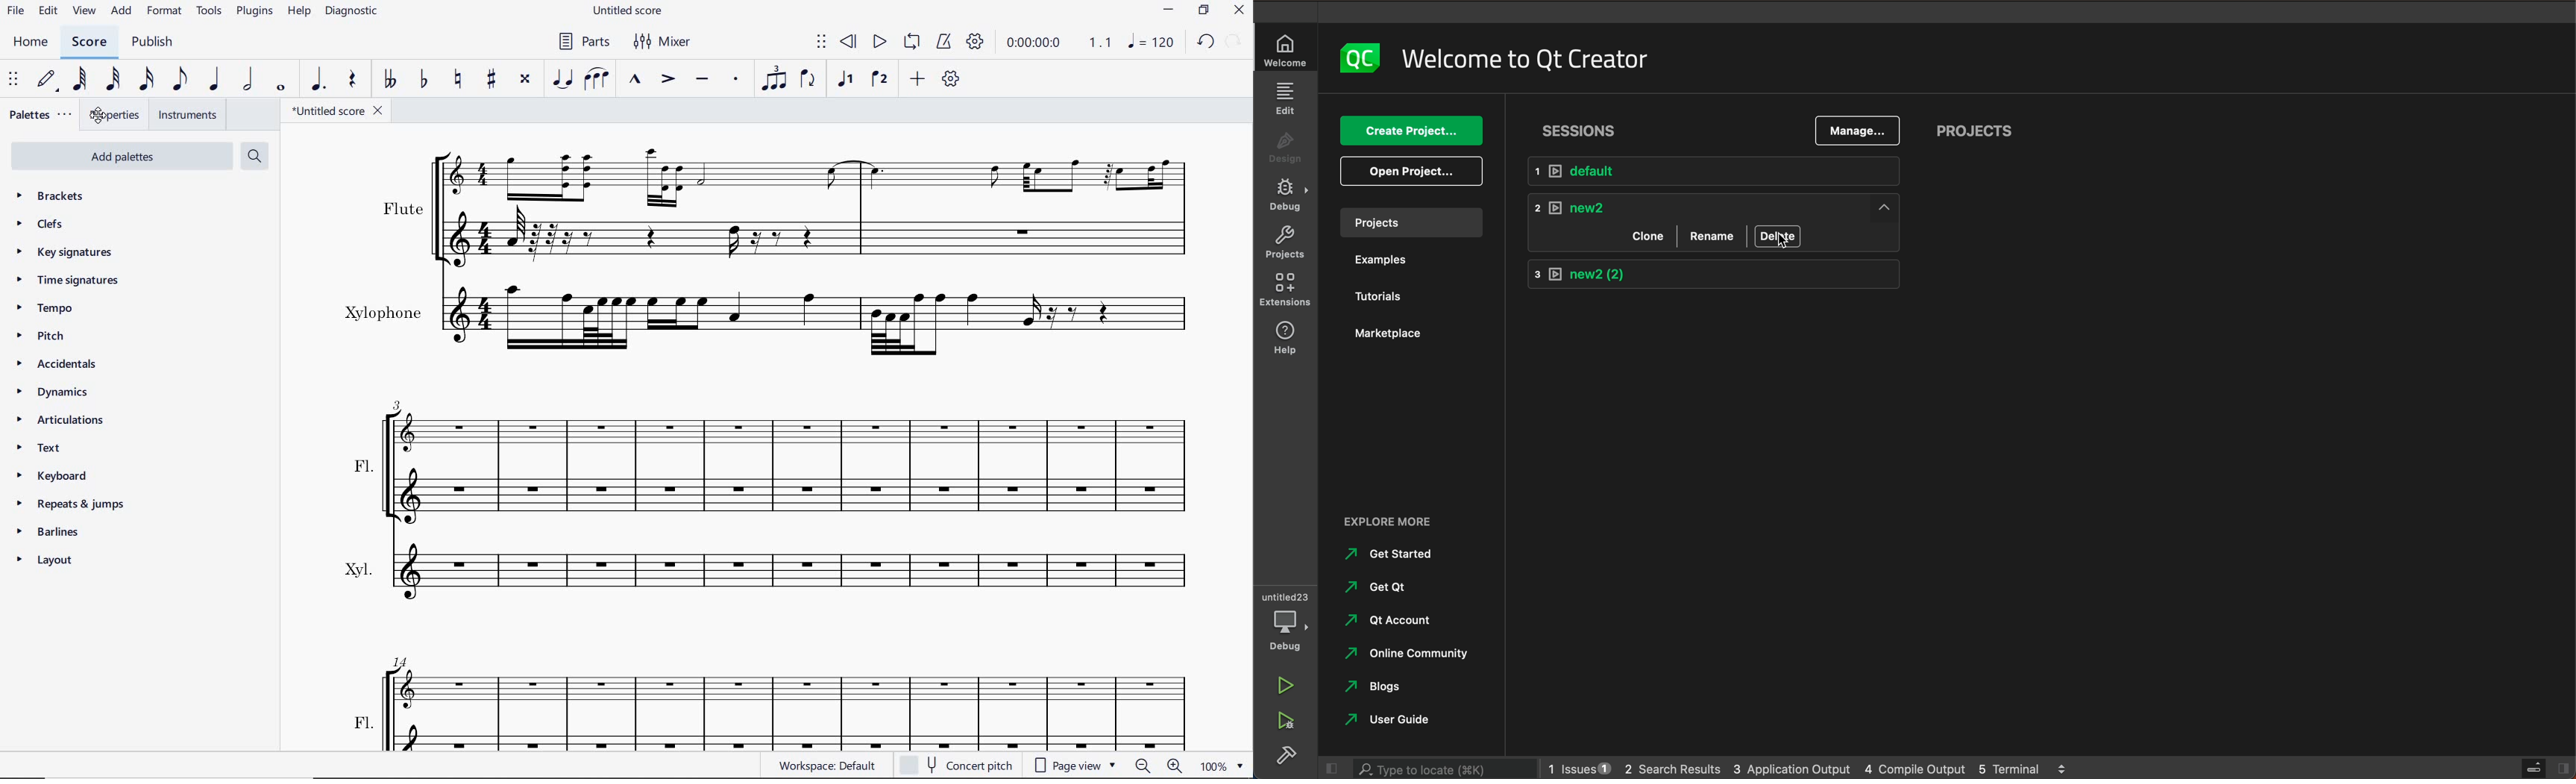 The image size is (2576, 784). I want to click on EIGHTH NOTE, so click(179, 80).